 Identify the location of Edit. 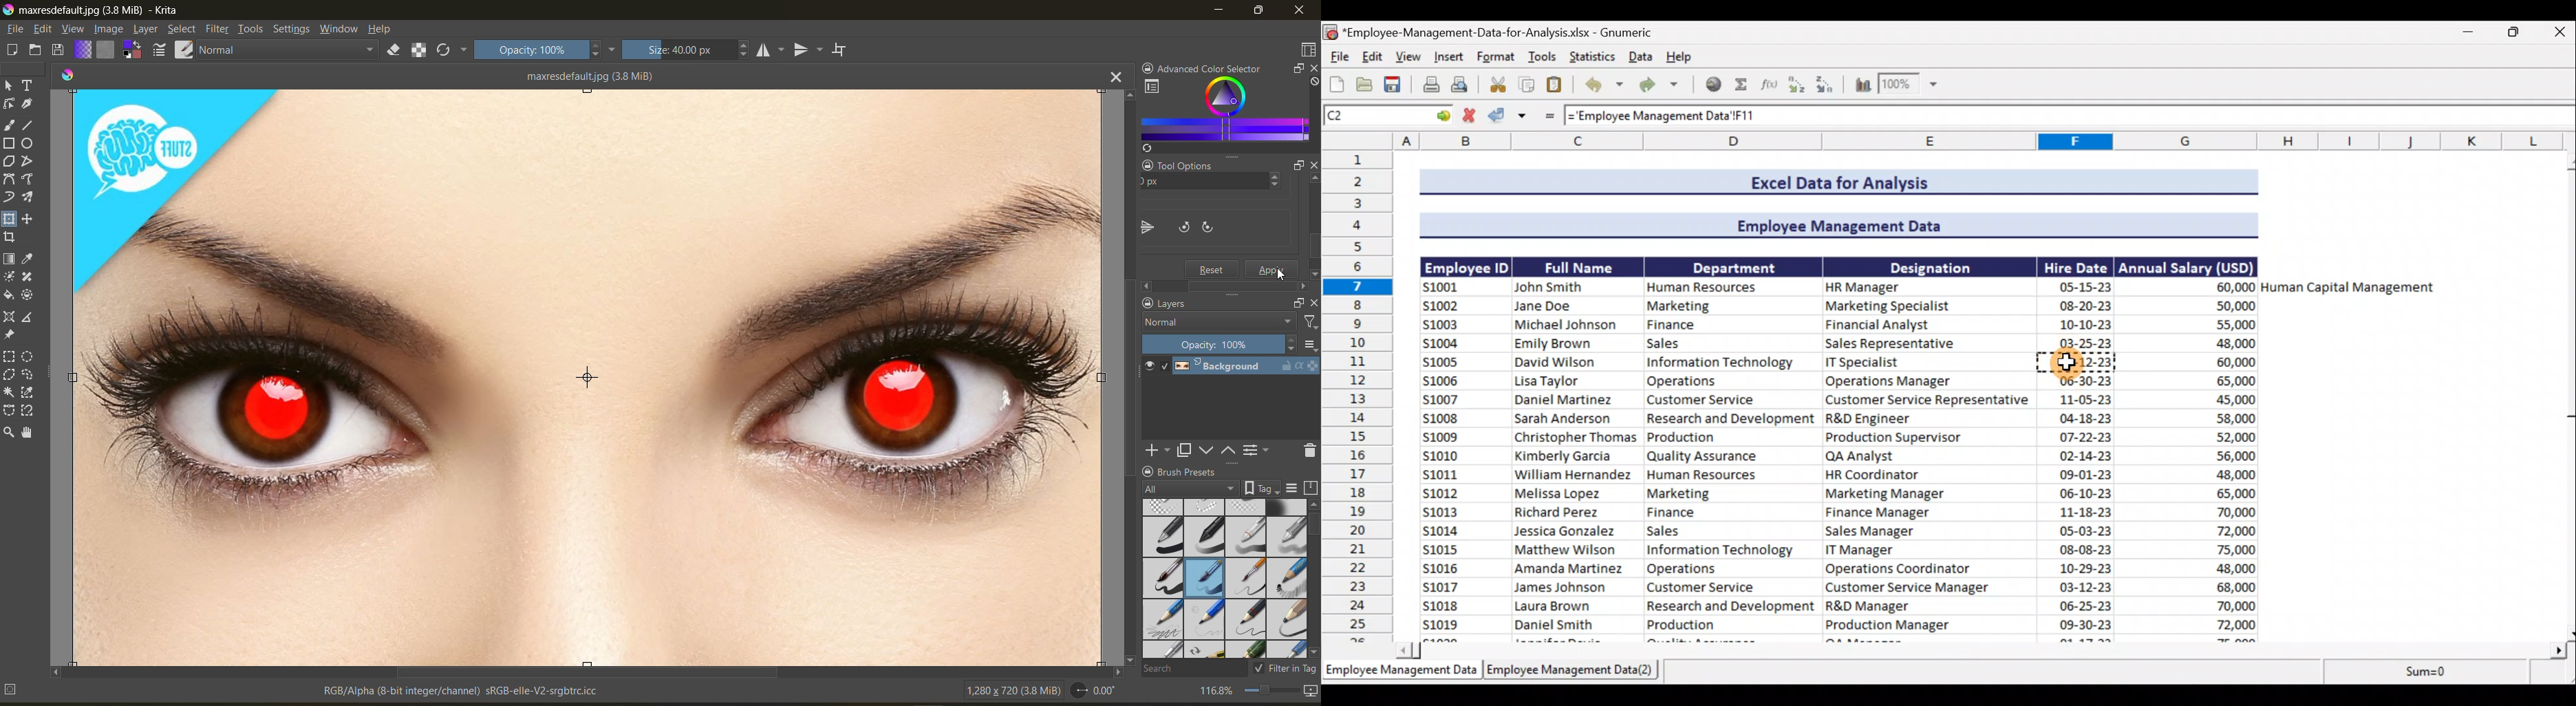
(1371, 56).